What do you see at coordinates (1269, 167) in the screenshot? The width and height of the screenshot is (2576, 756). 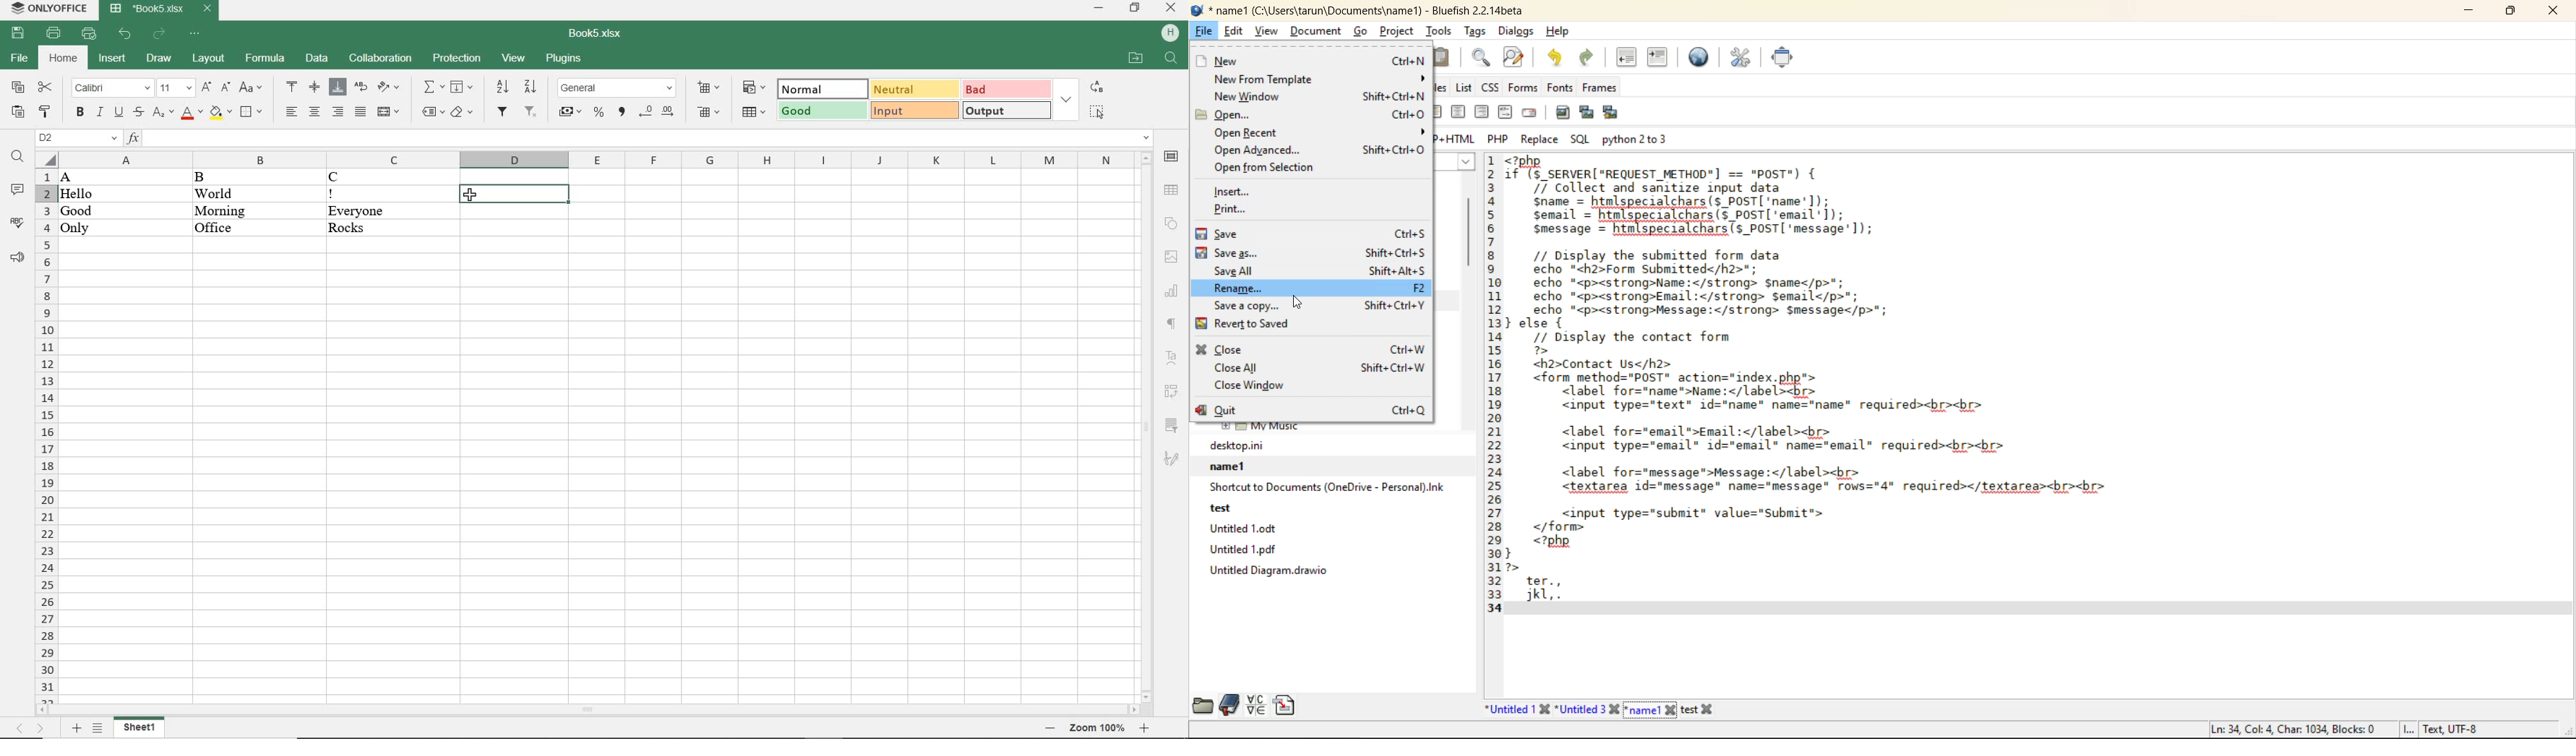 I see `open from selection` at bounding box center [1269, 167].